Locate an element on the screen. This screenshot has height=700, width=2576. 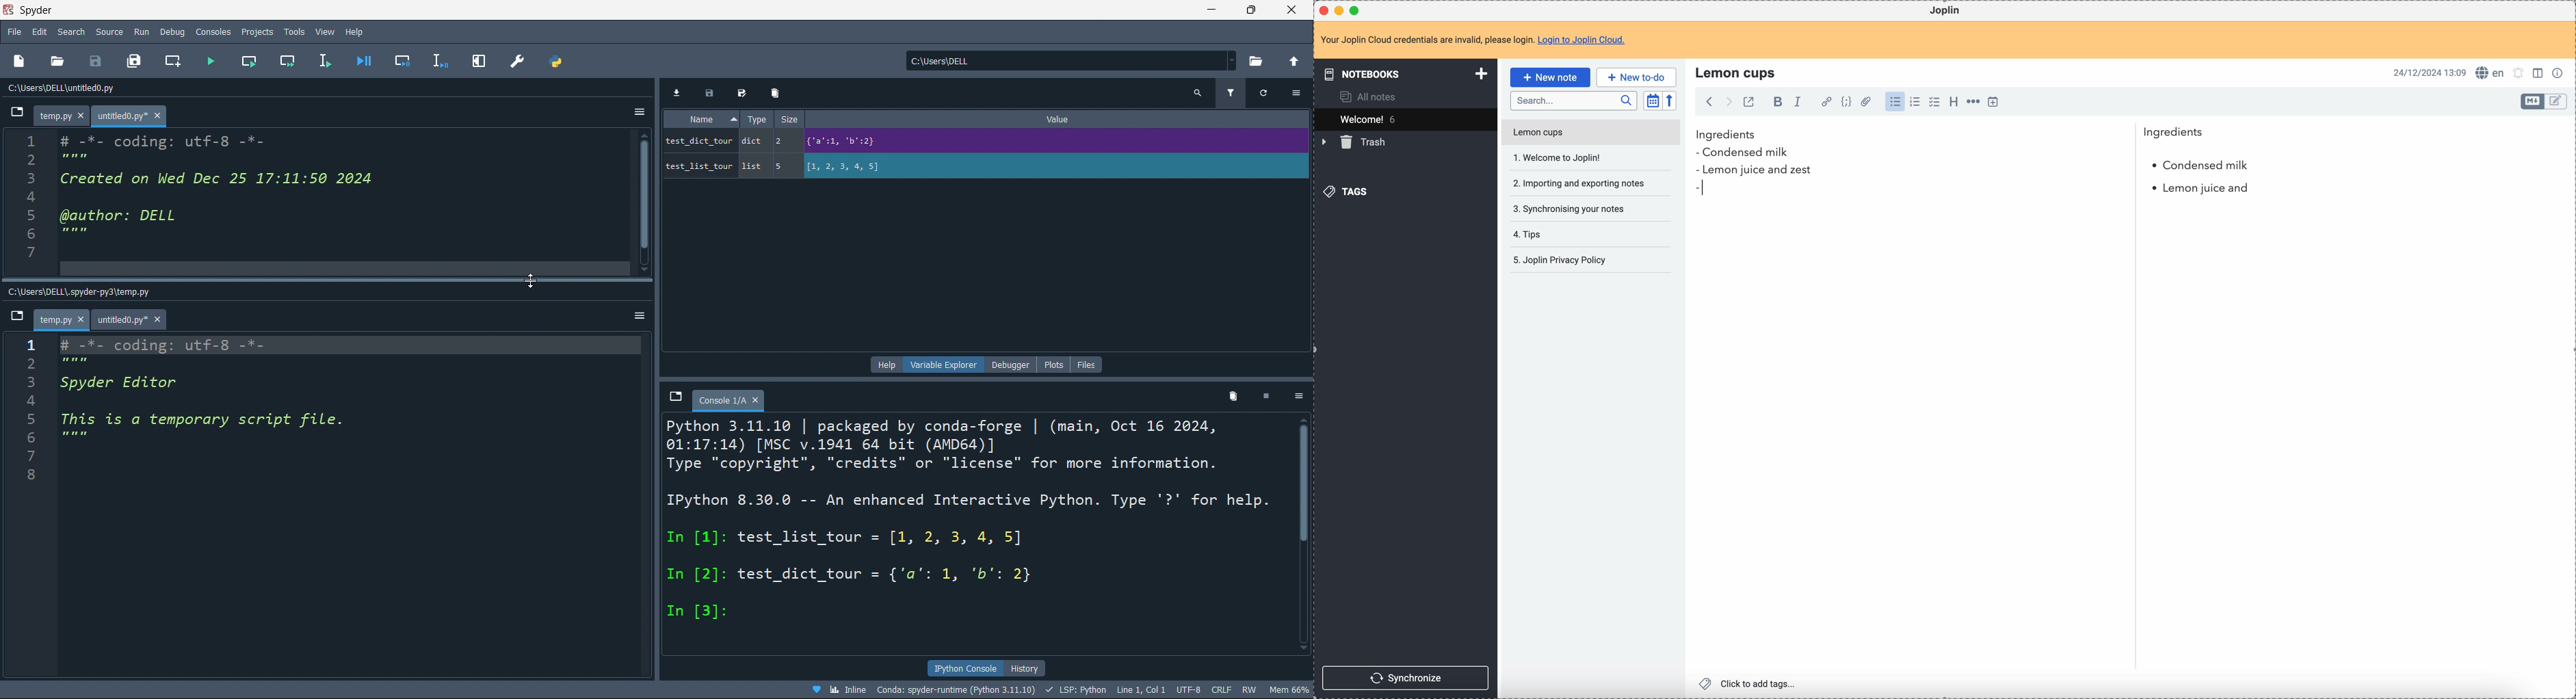
insert time is located at coordinates (1993, 101).